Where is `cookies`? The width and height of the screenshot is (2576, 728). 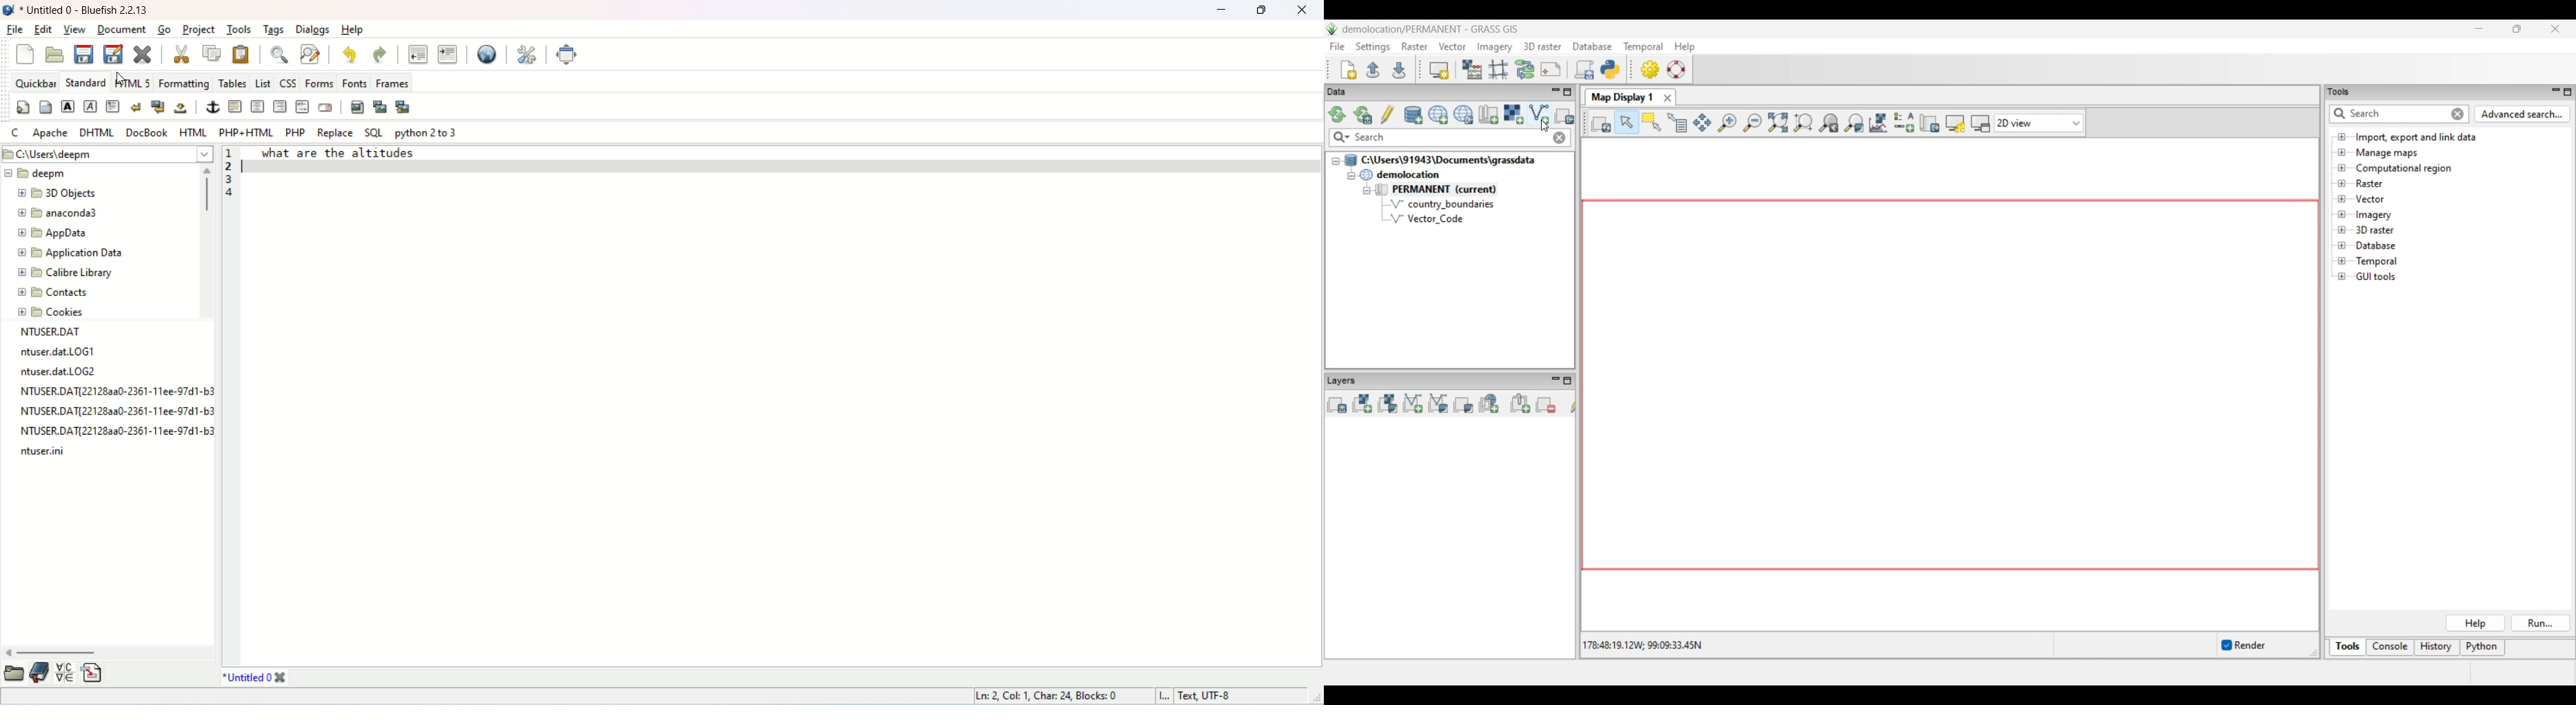
cookies is located at coordinates (52, 313).